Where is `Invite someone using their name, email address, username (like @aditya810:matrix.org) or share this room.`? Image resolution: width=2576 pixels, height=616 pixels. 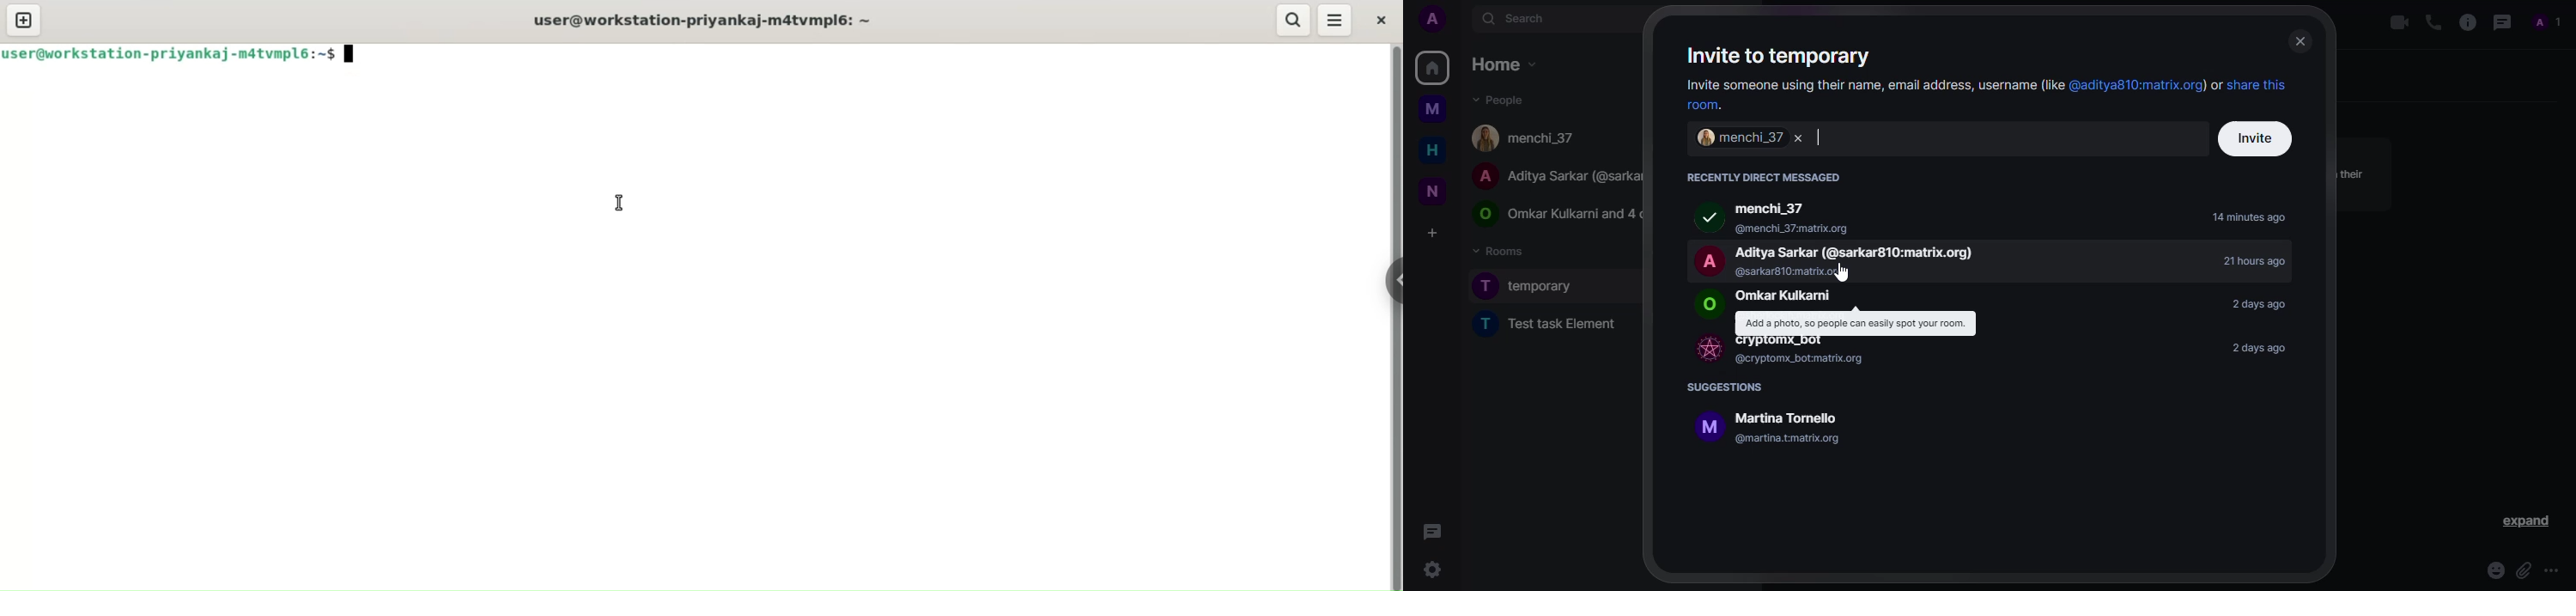
Invite someone using their name, email address, username (like @aditya810:matrix.org) or share this room. is located at coordinates (1990, 94).